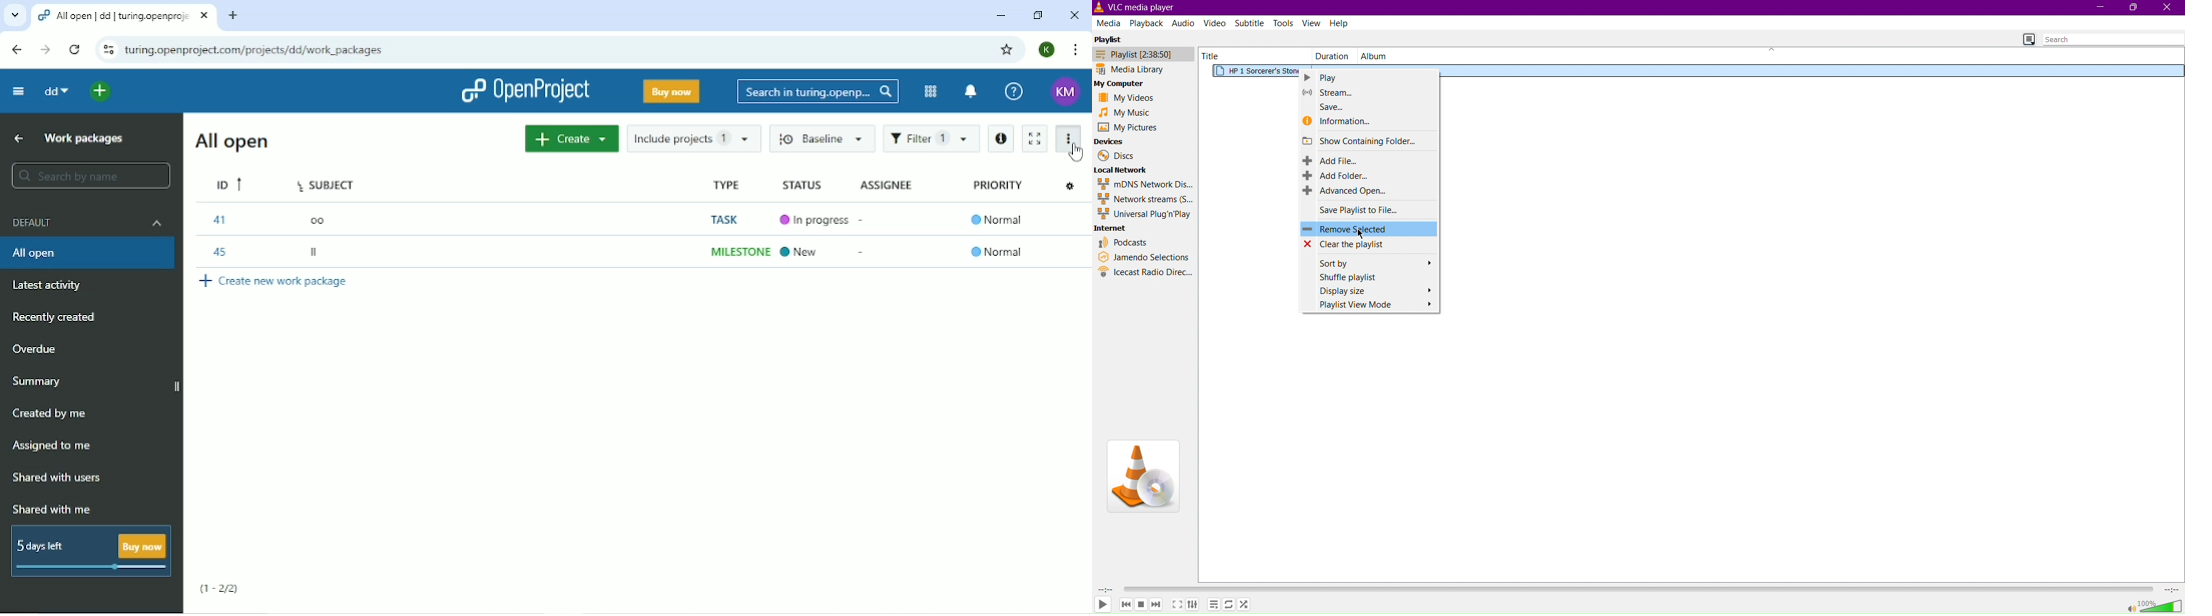 The width and height of the screenshot is (2212, 616). What do you see at coordinates (806, 184) in the screenshot?
I see `Status` at bounding box center [806, 184].